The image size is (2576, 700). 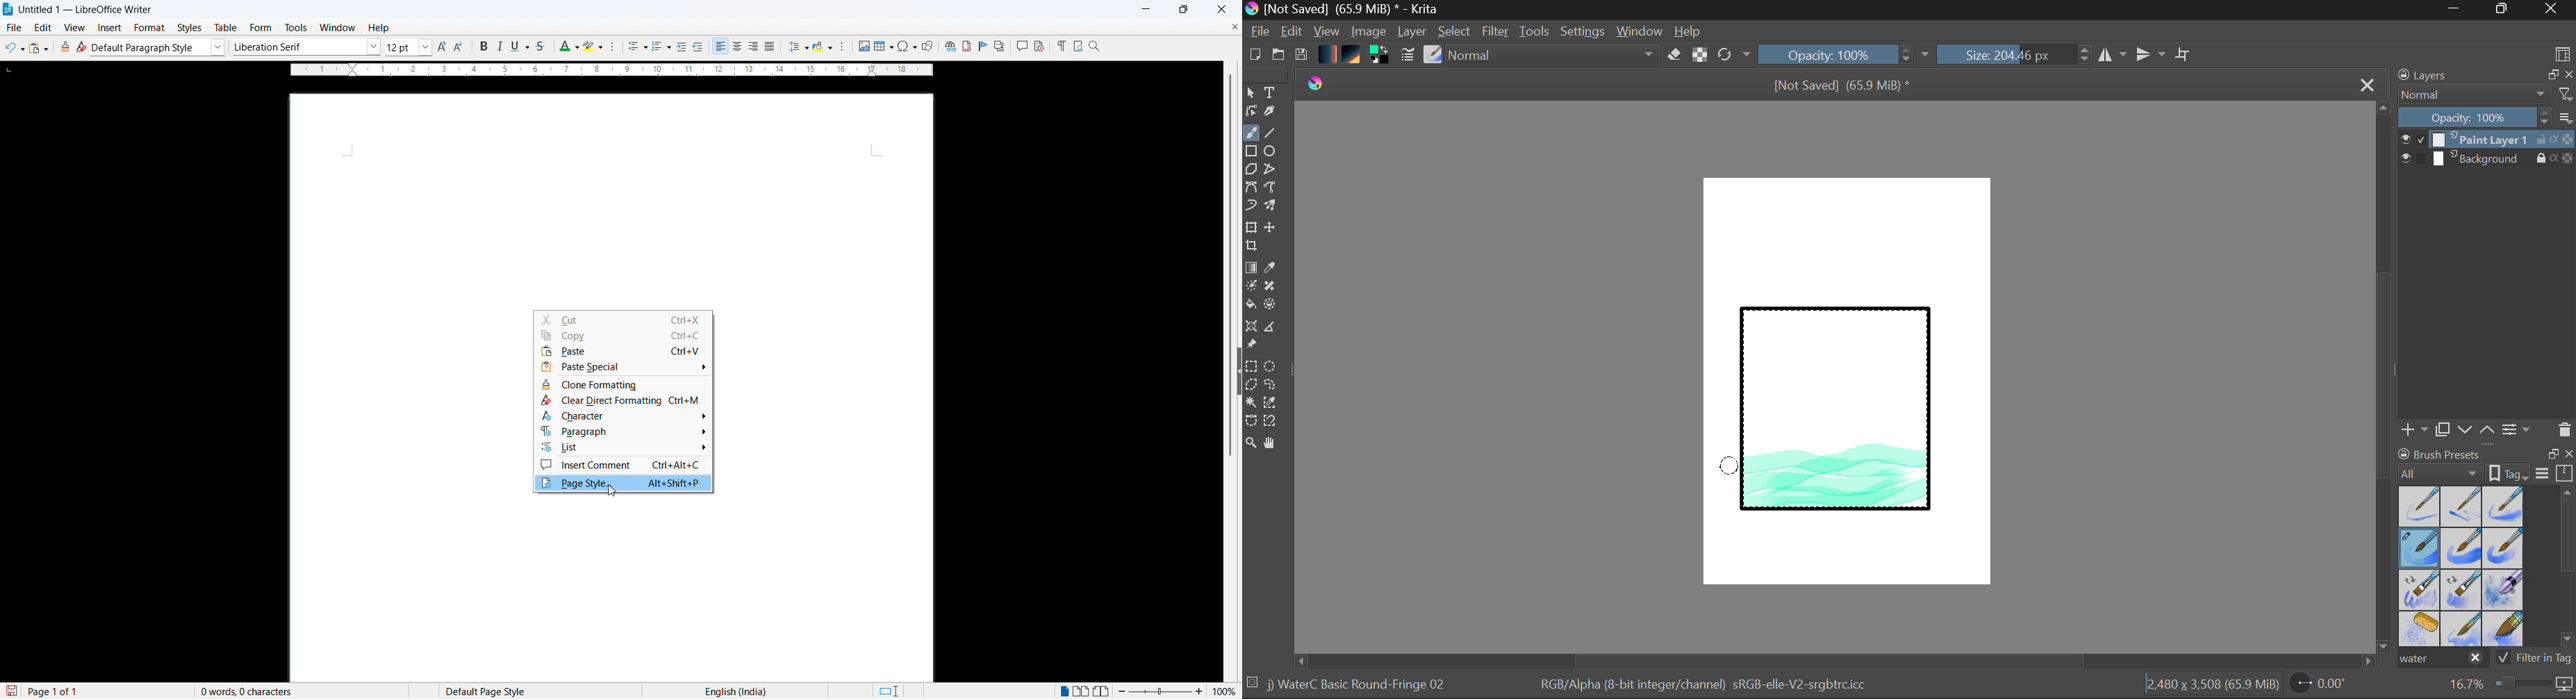 What do you see at coordinates (1698, 56) in the screenshot?
I see `Lock Alpha` at bounding box center [1698, 56].